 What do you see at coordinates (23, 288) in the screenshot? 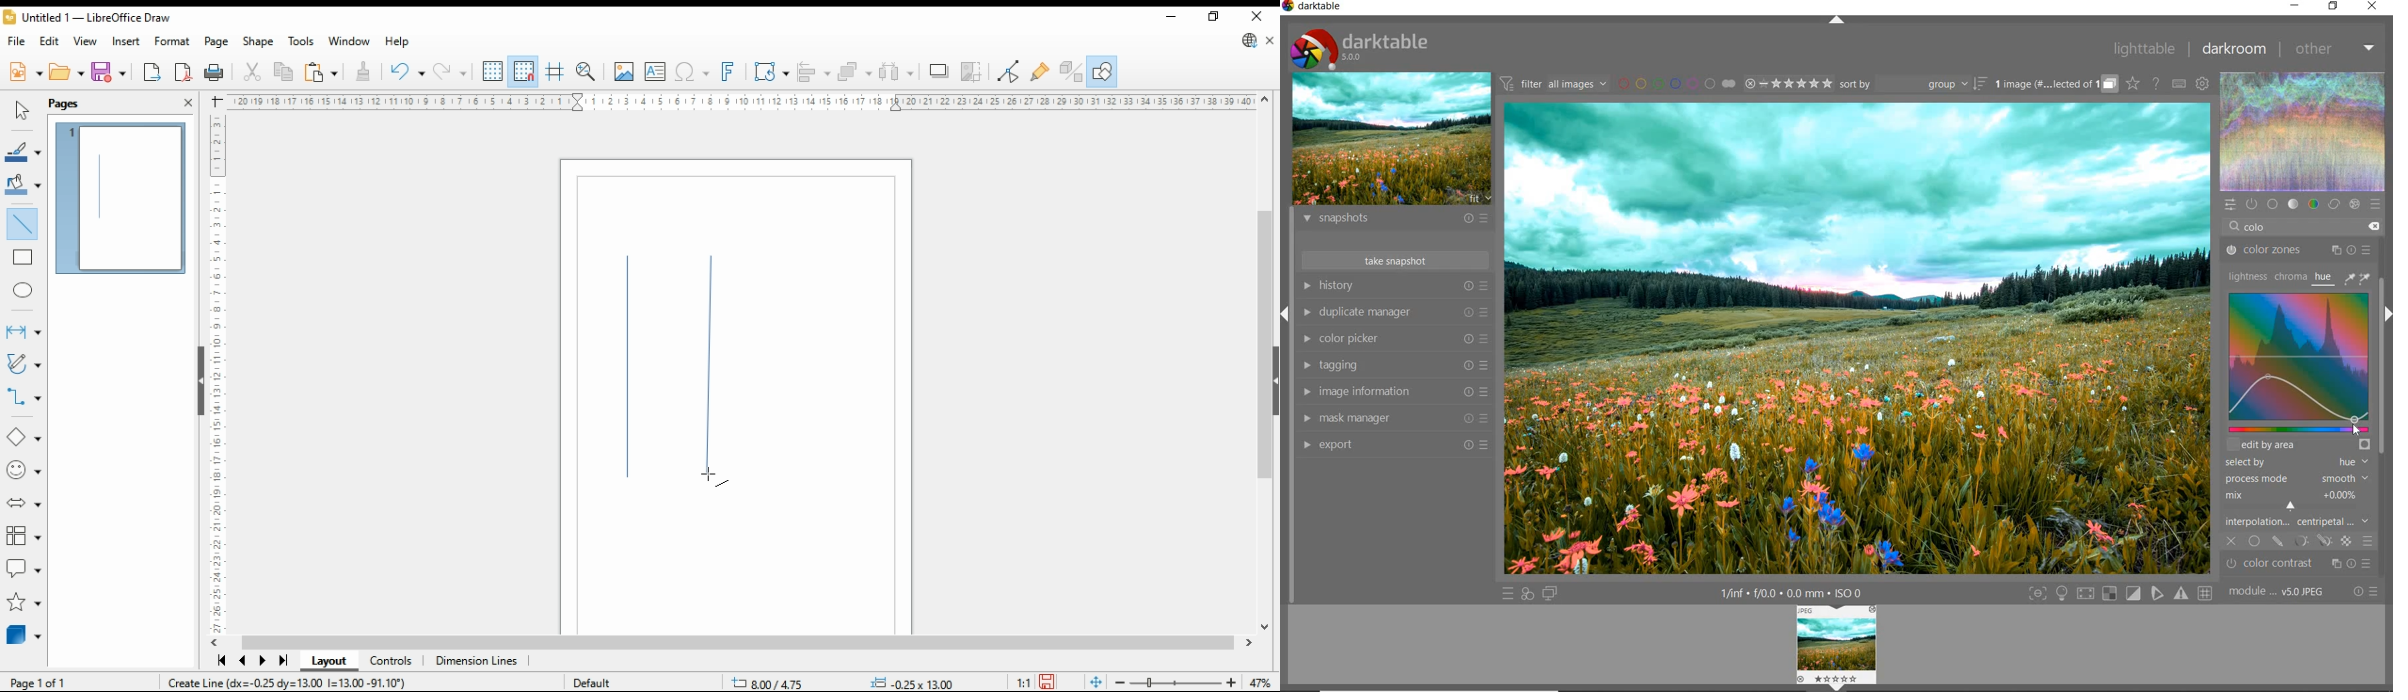
I see `ellipse` at bounding box center [23, 288].